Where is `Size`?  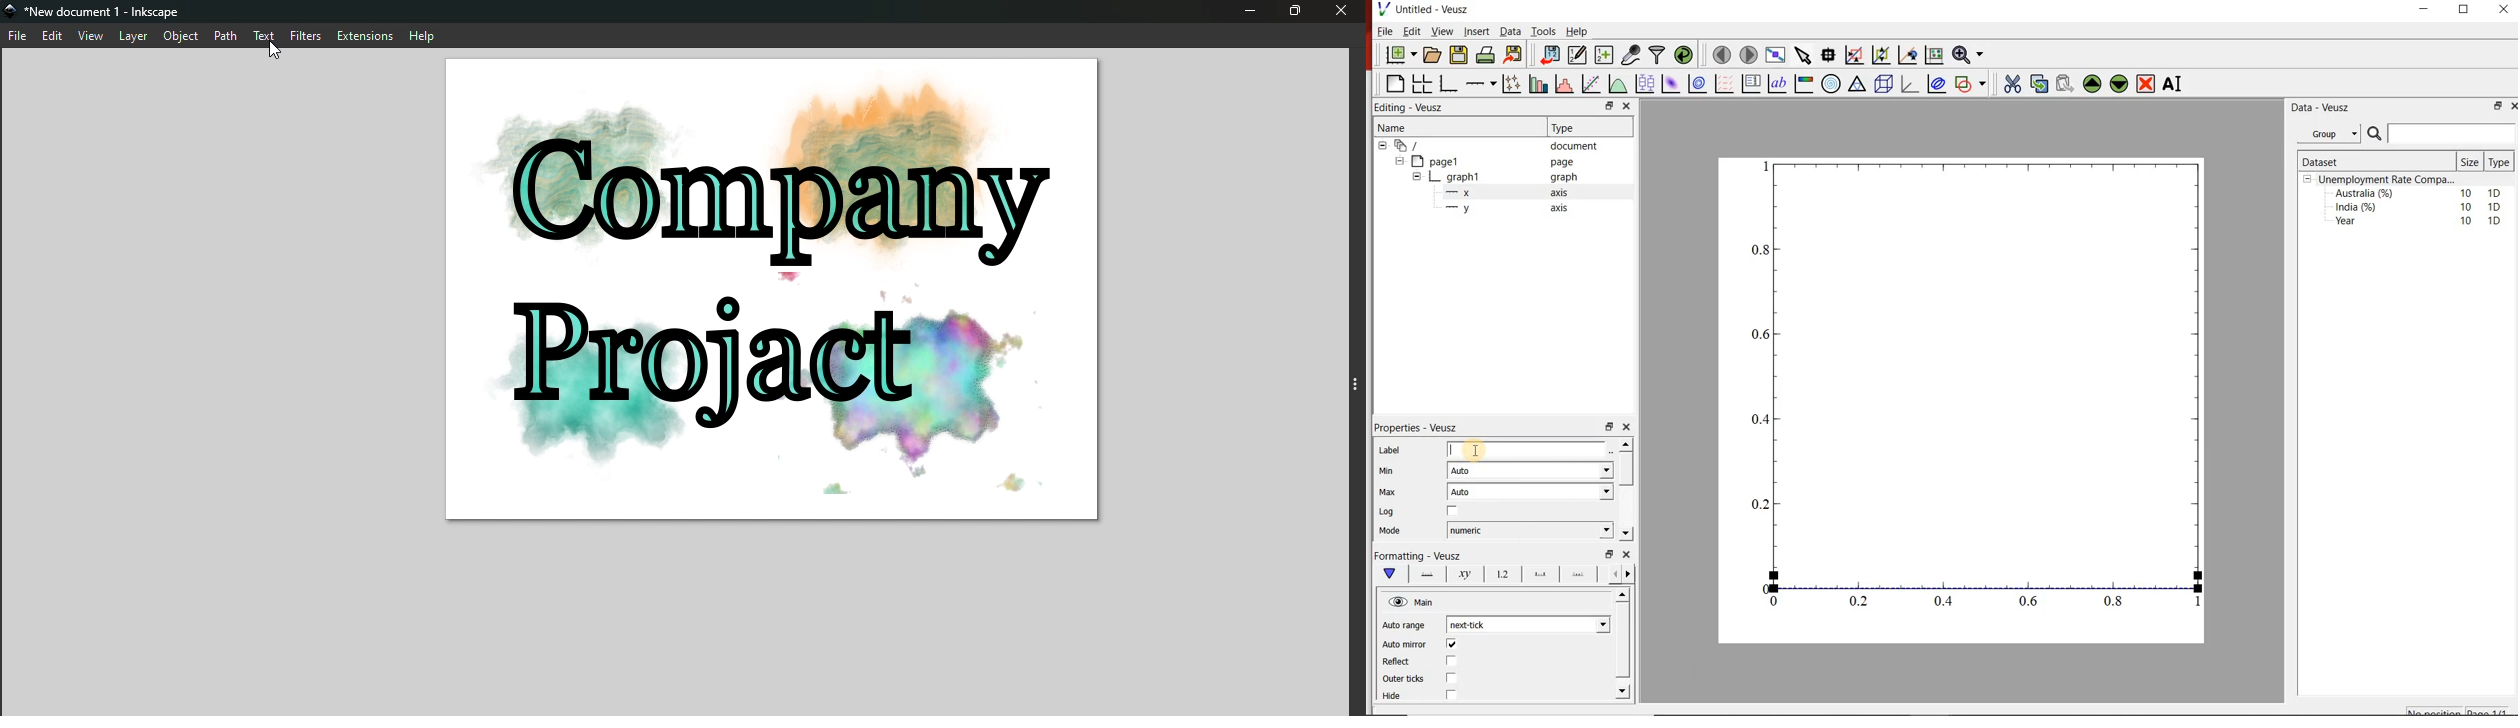
Size is located at coordinates (2472, 162).